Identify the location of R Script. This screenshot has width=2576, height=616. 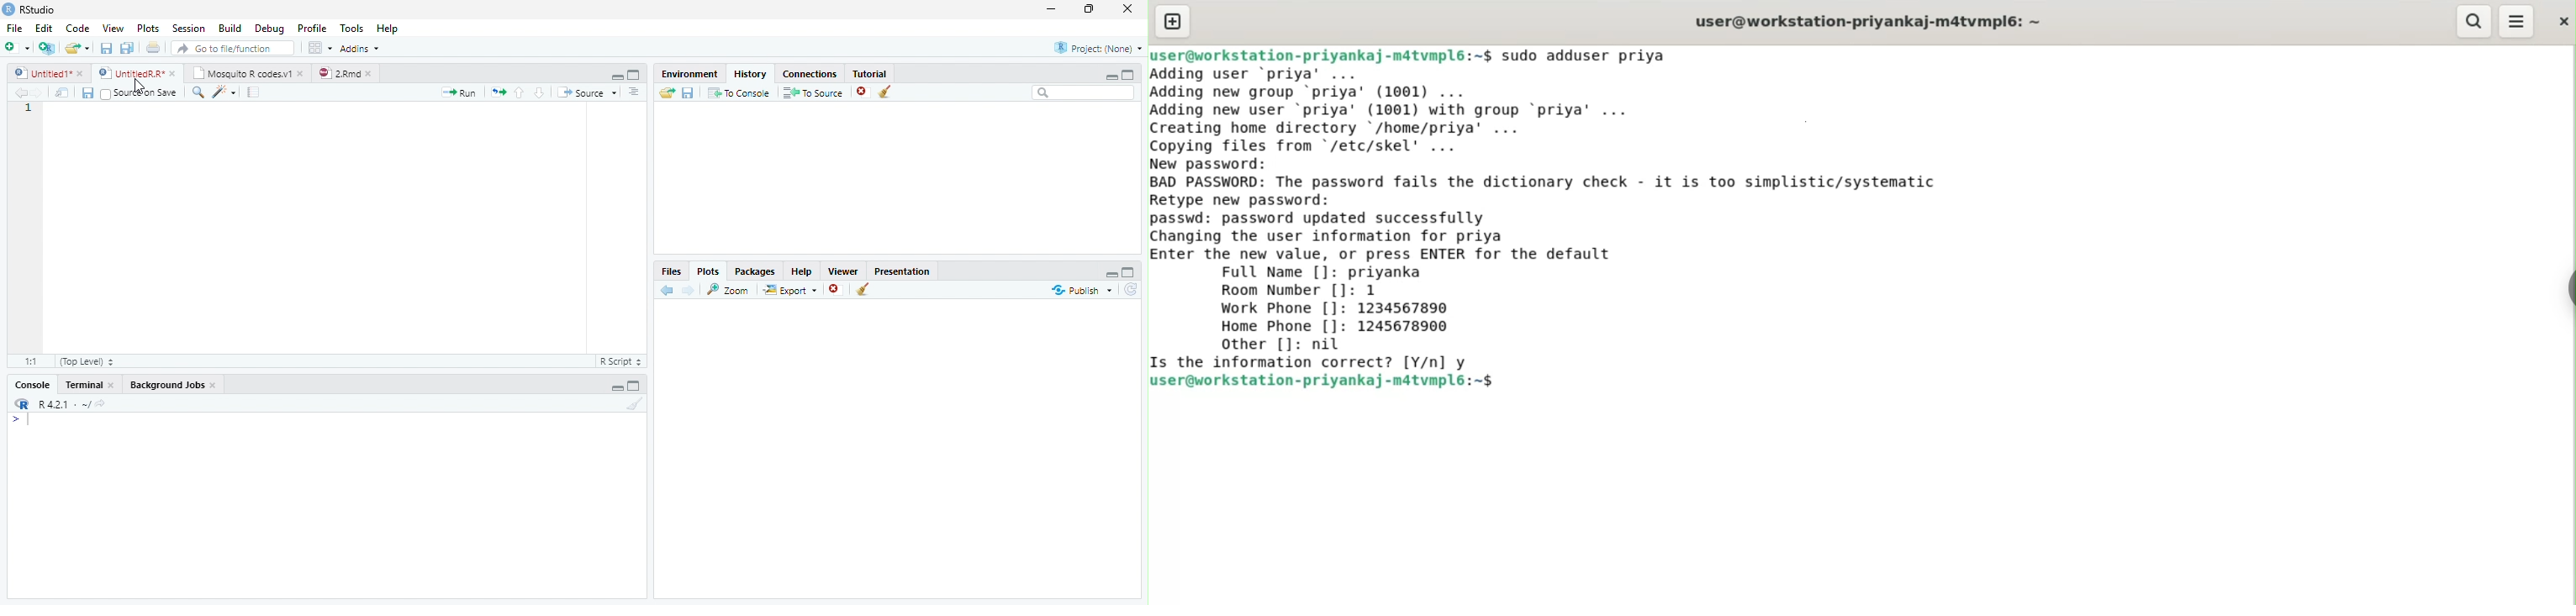
(621, 361).